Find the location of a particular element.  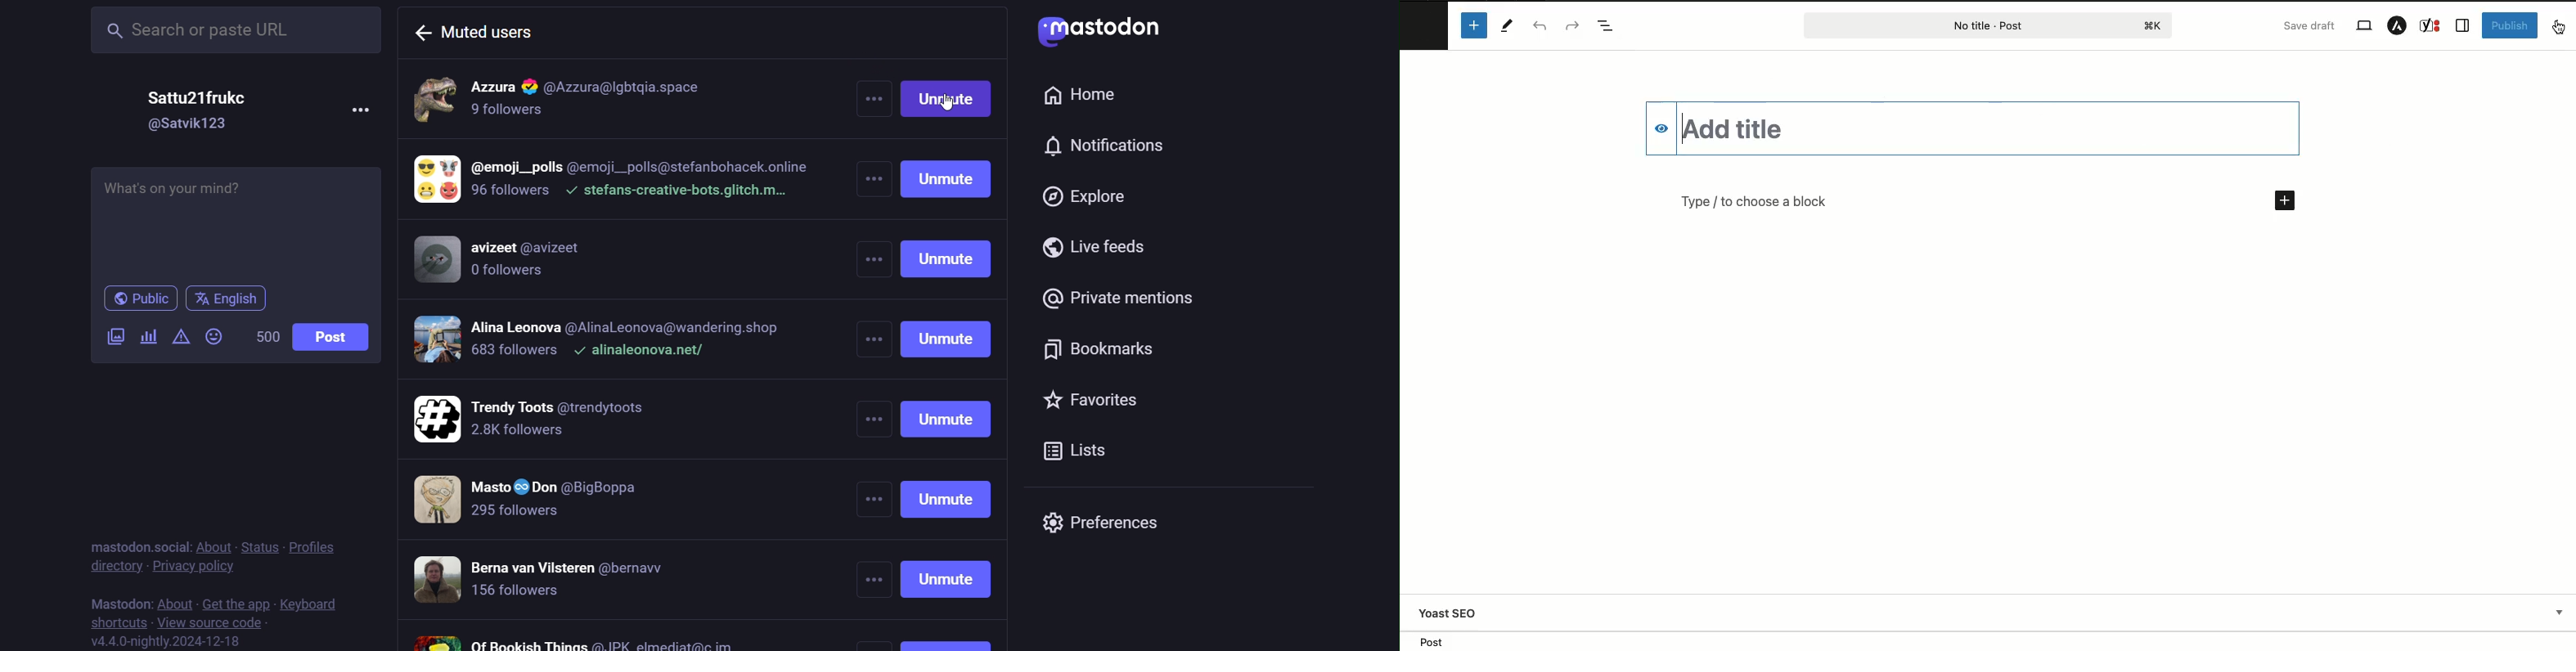

Redo is located at coordinates (1573, 26).